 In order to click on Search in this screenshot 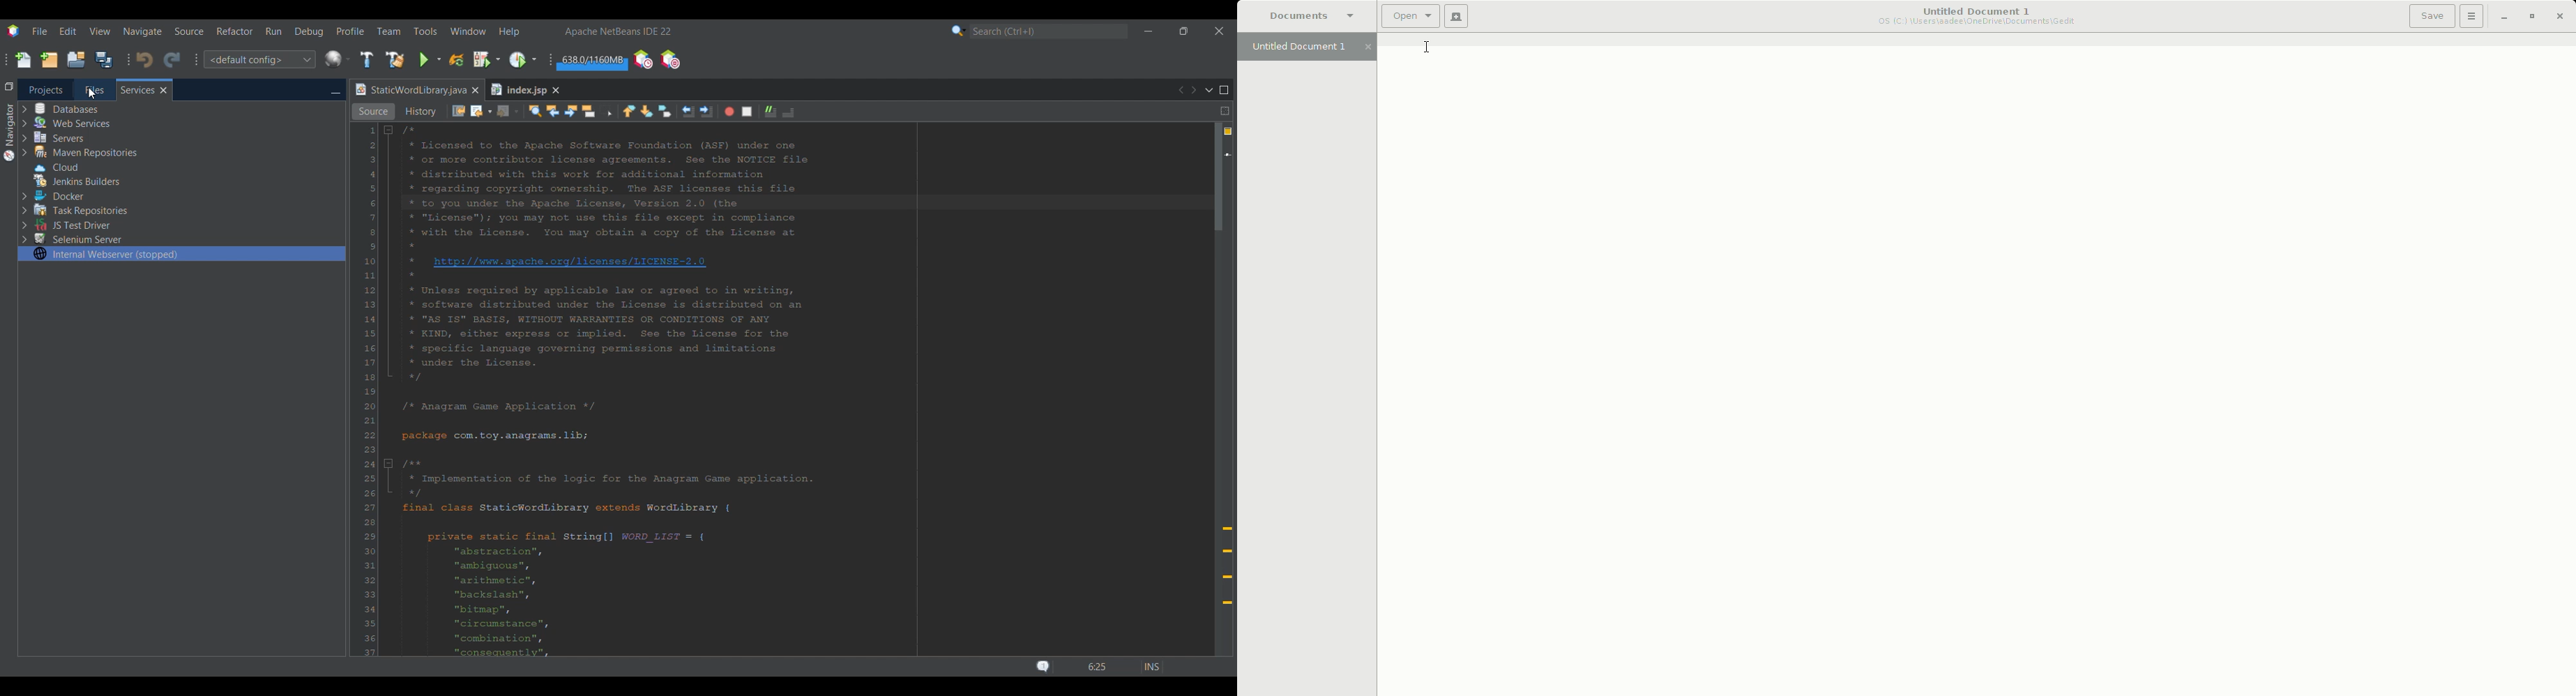, I will do `click(1049, 32)`.